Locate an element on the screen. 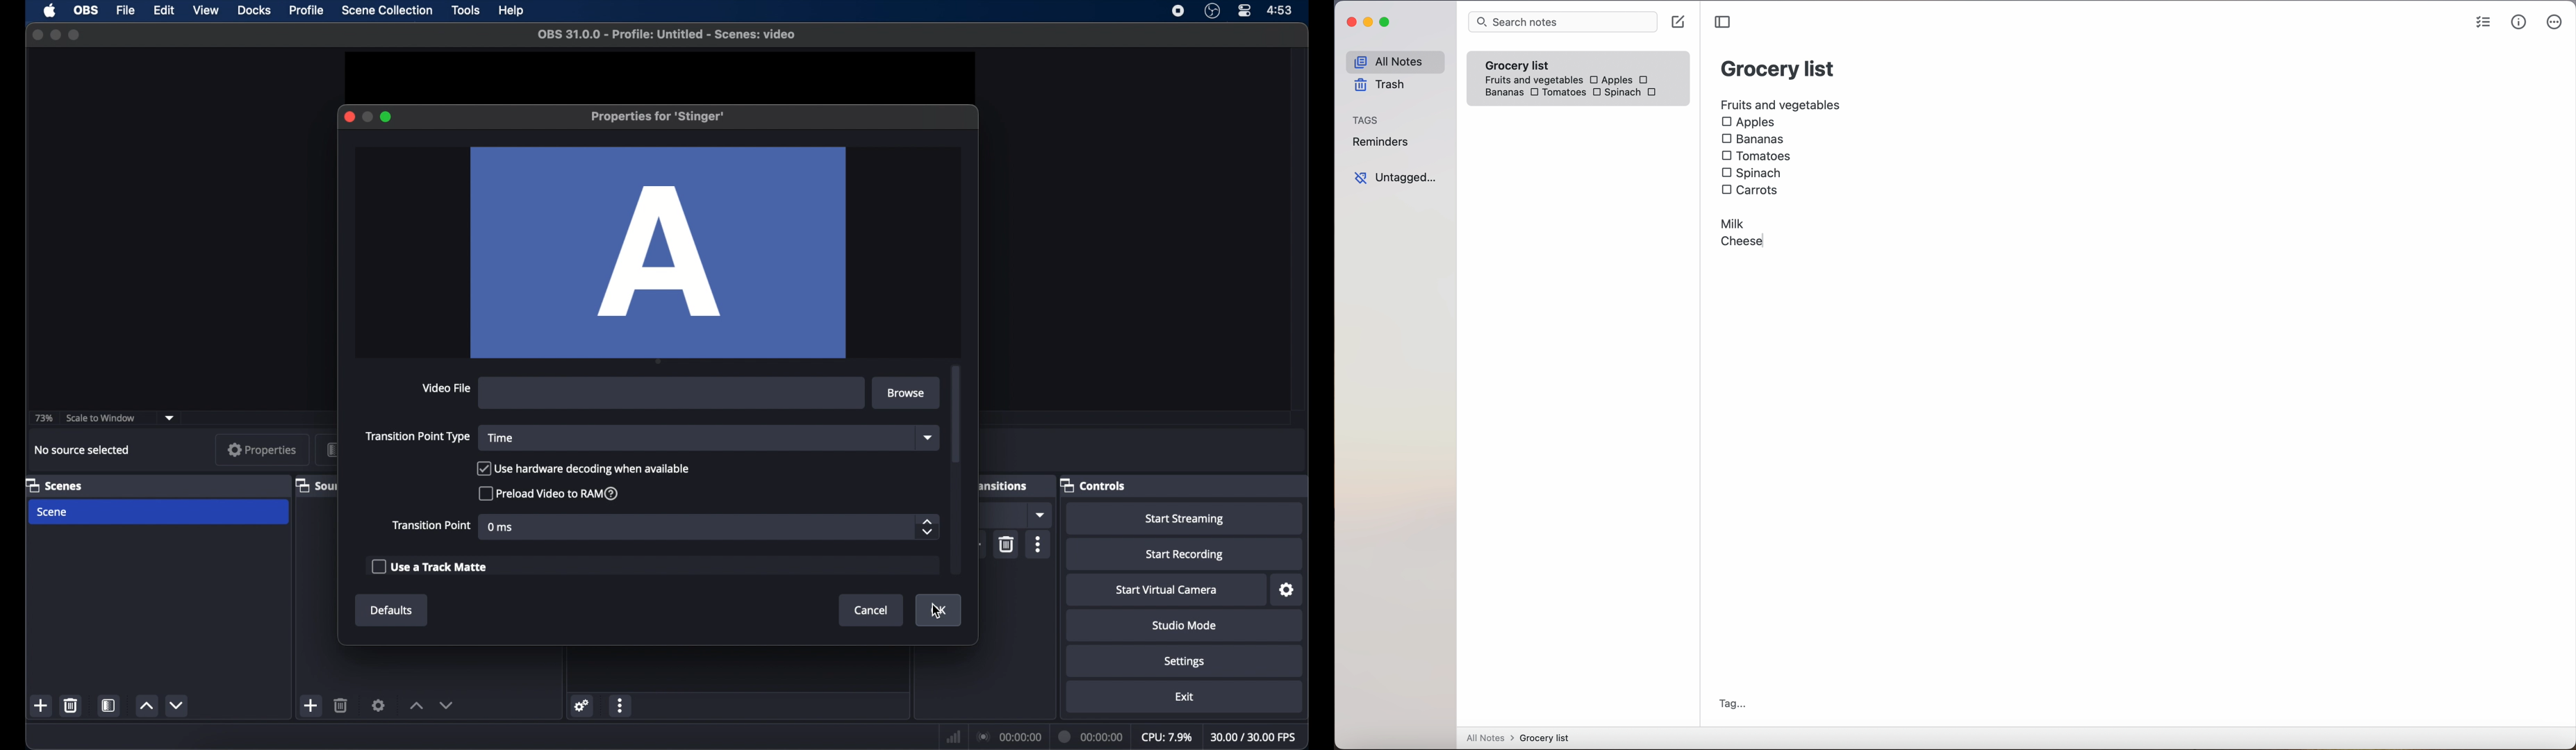 This screenshot has height=756, width=2576. Apples checkbox is located at coordinates (1748, 123).